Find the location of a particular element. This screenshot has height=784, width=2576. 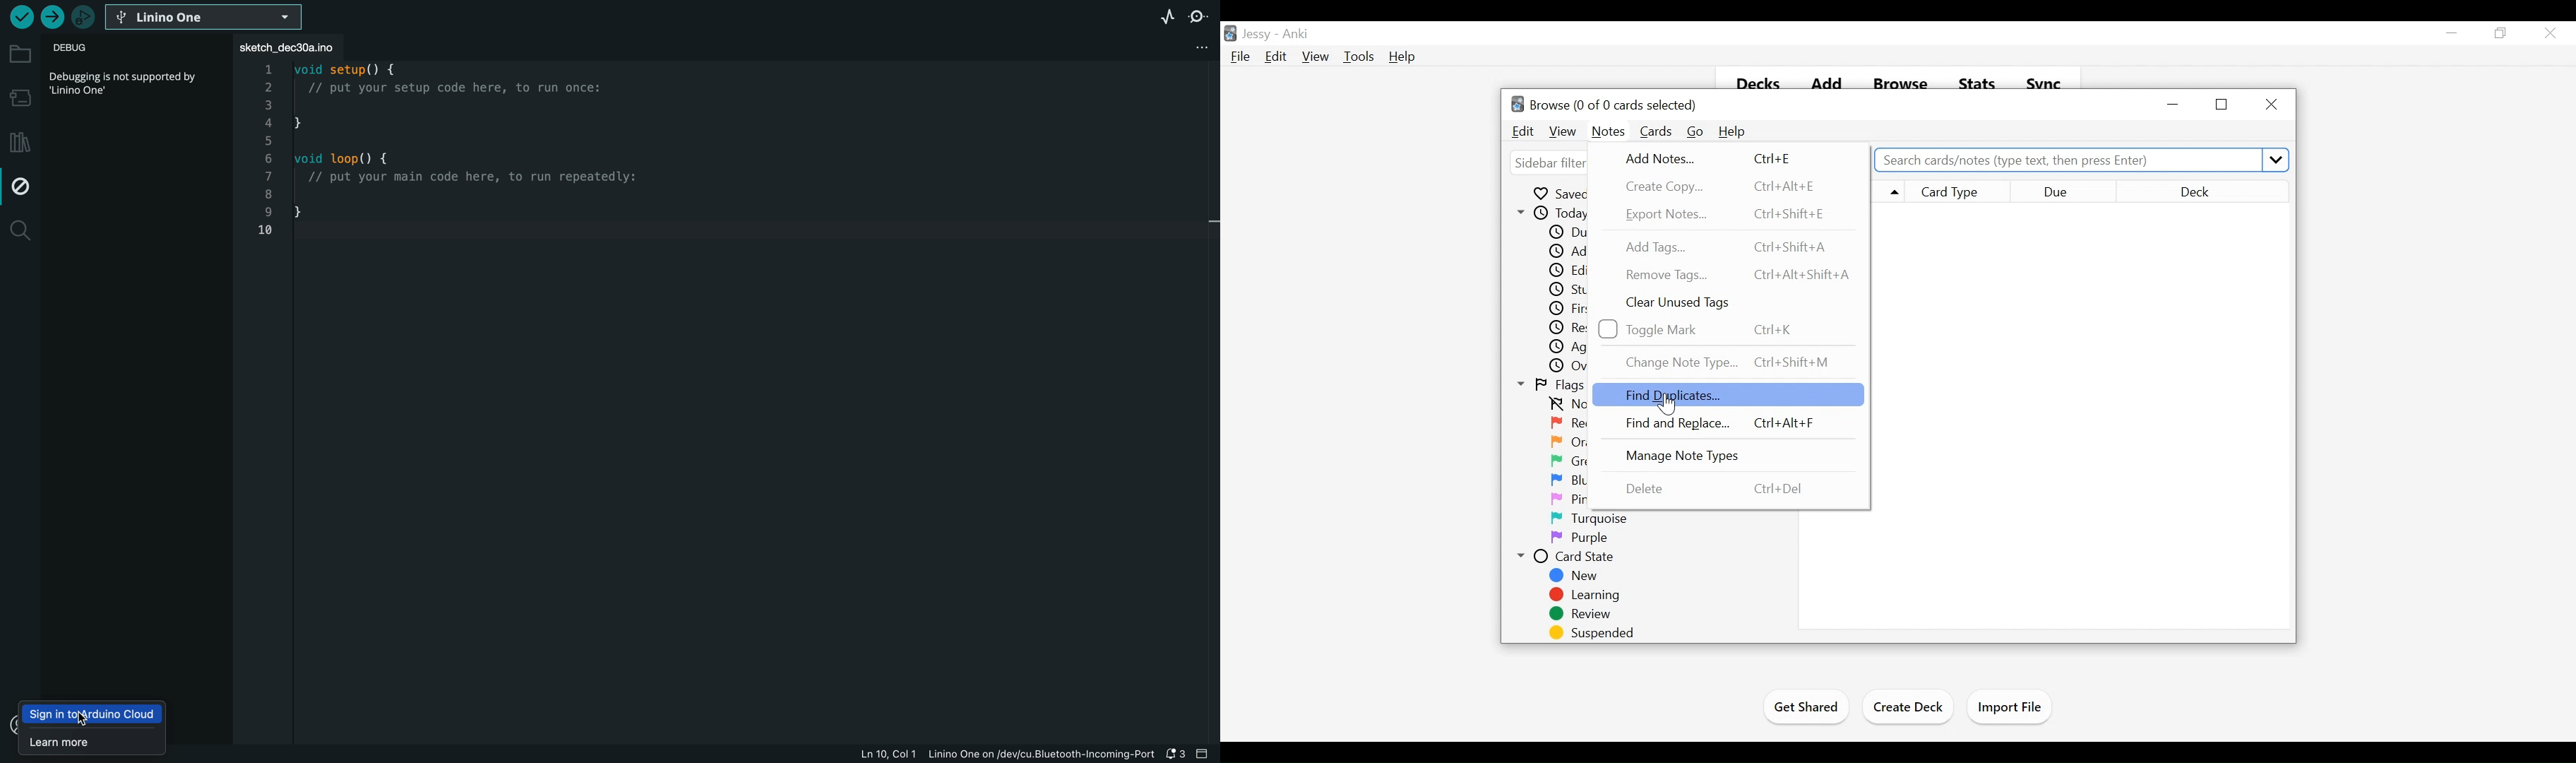

Add is located at coordinates (1827, 81).